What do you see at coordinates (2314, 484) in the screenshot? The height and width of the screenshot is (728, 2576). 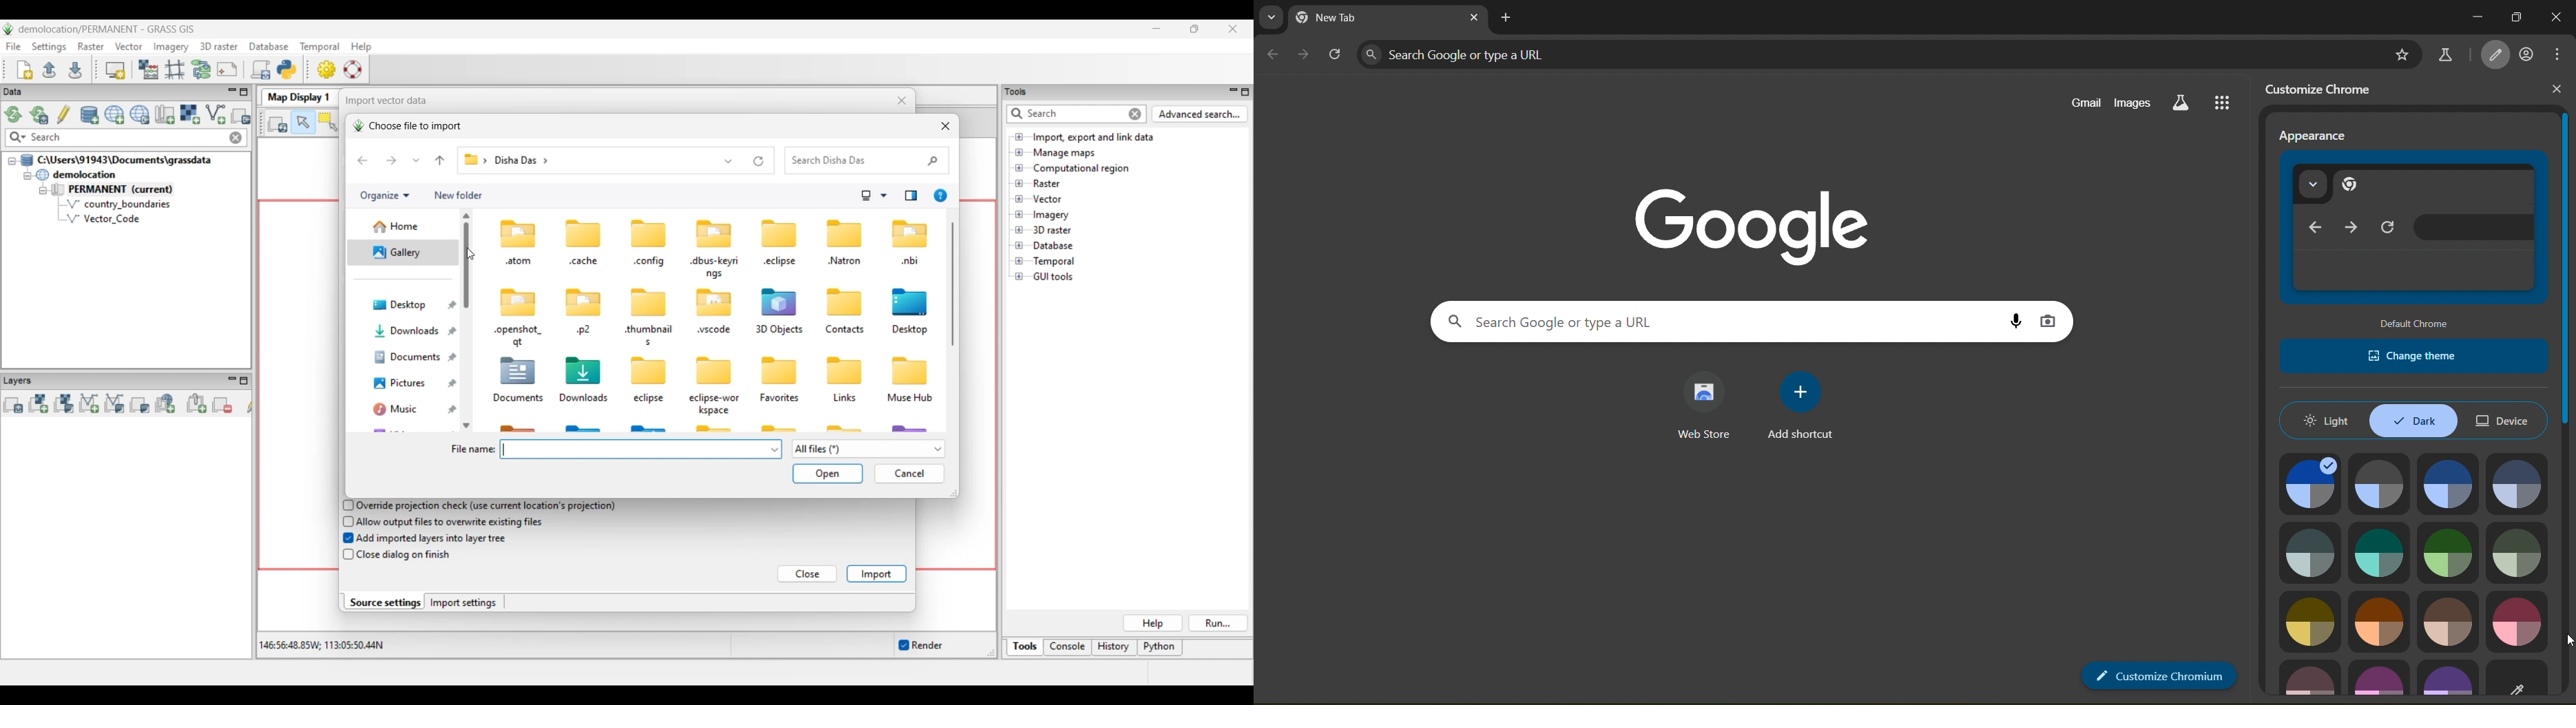 I see `image` at bounding box center [2314, 484].